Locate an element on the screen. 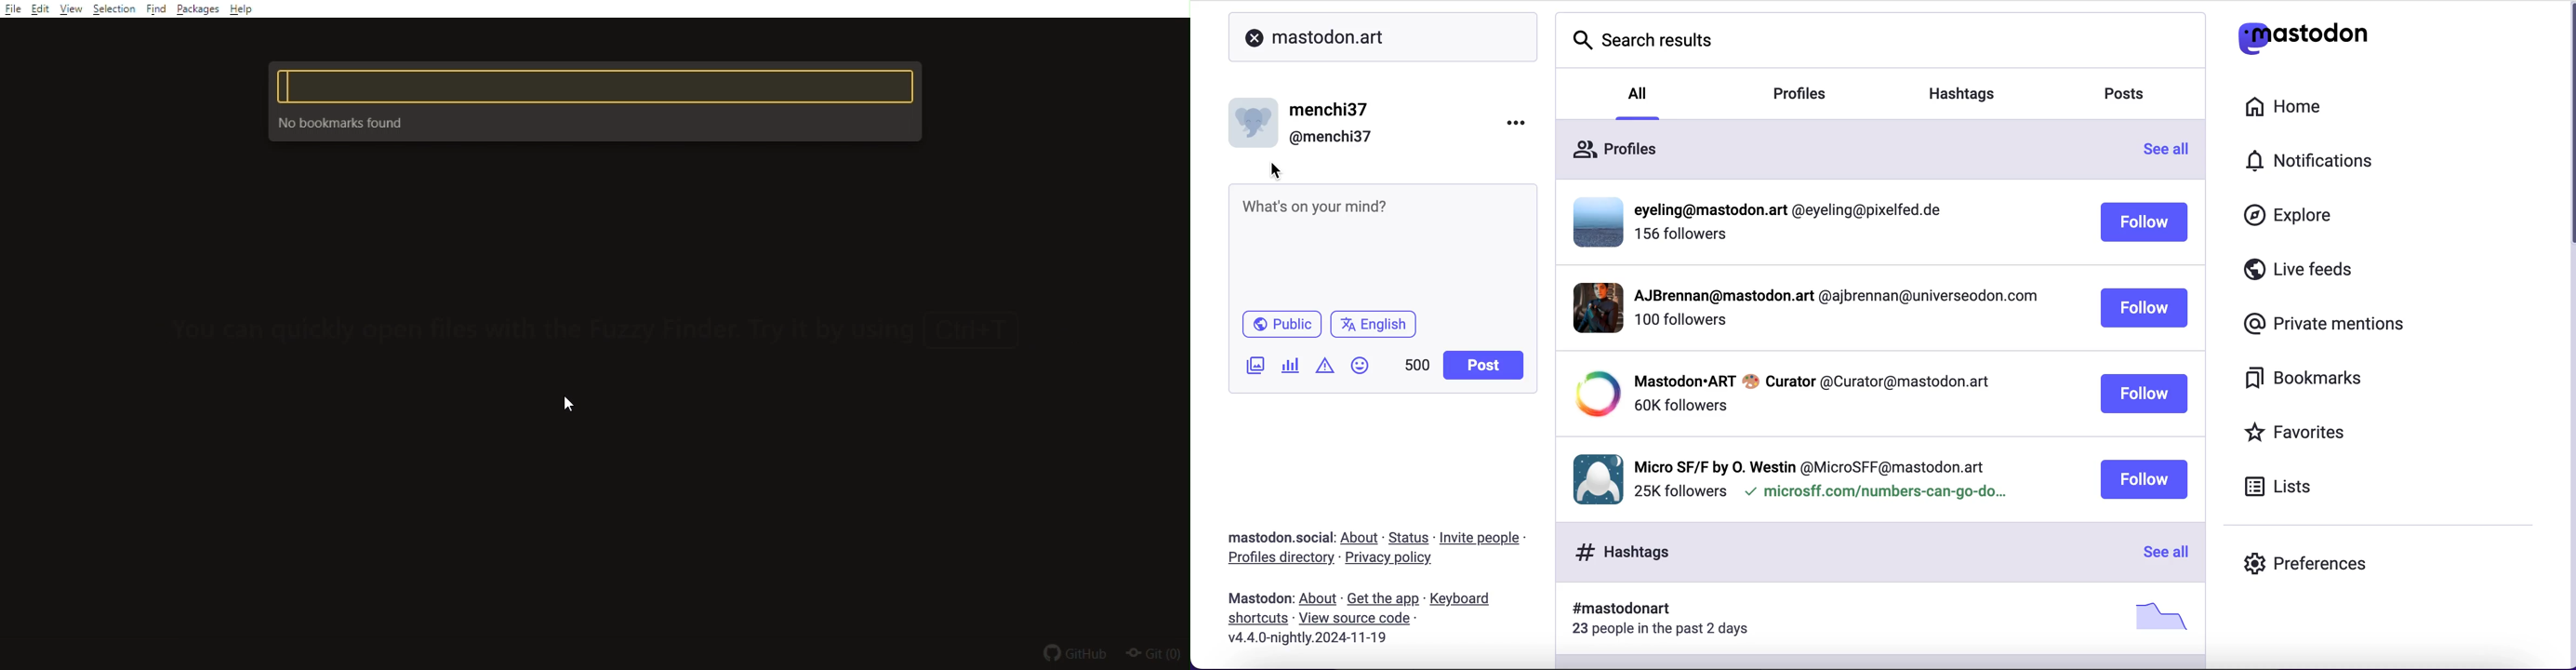  follow is located at coordinates (2144, 479).